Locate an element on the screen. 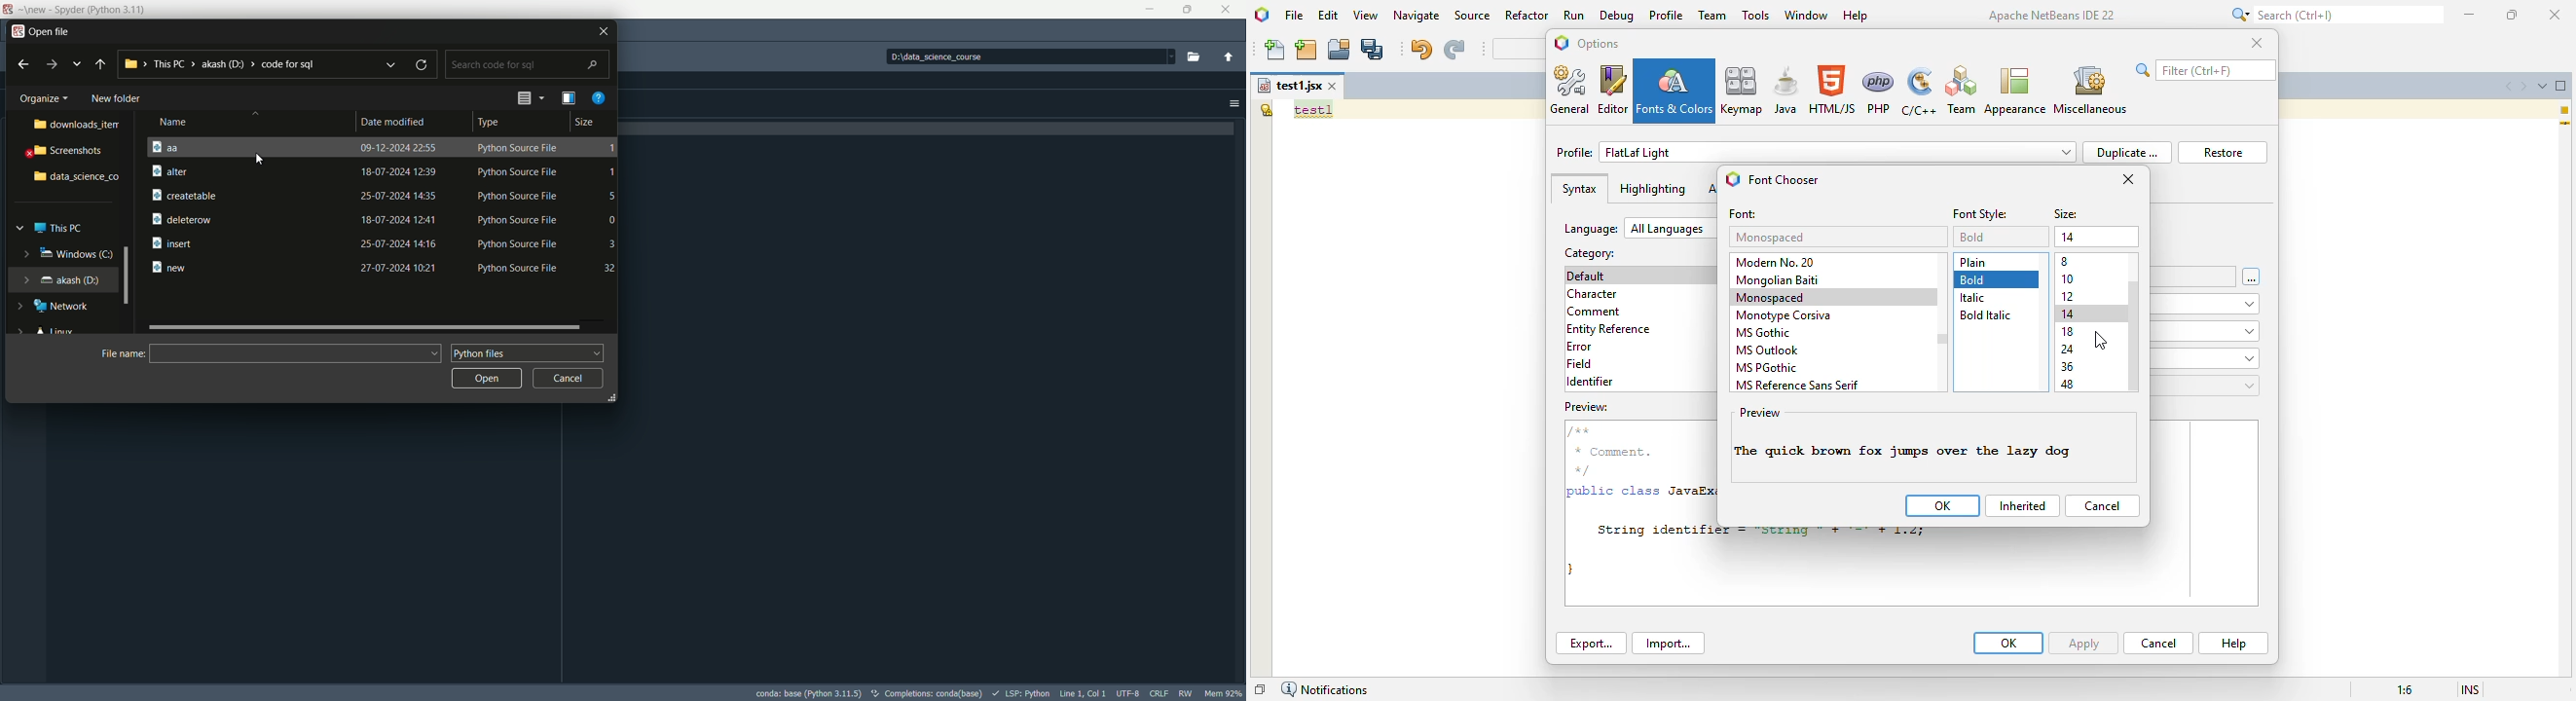 This screenshot has width=2576, height=728. organize is located at coordinates (43, 97).